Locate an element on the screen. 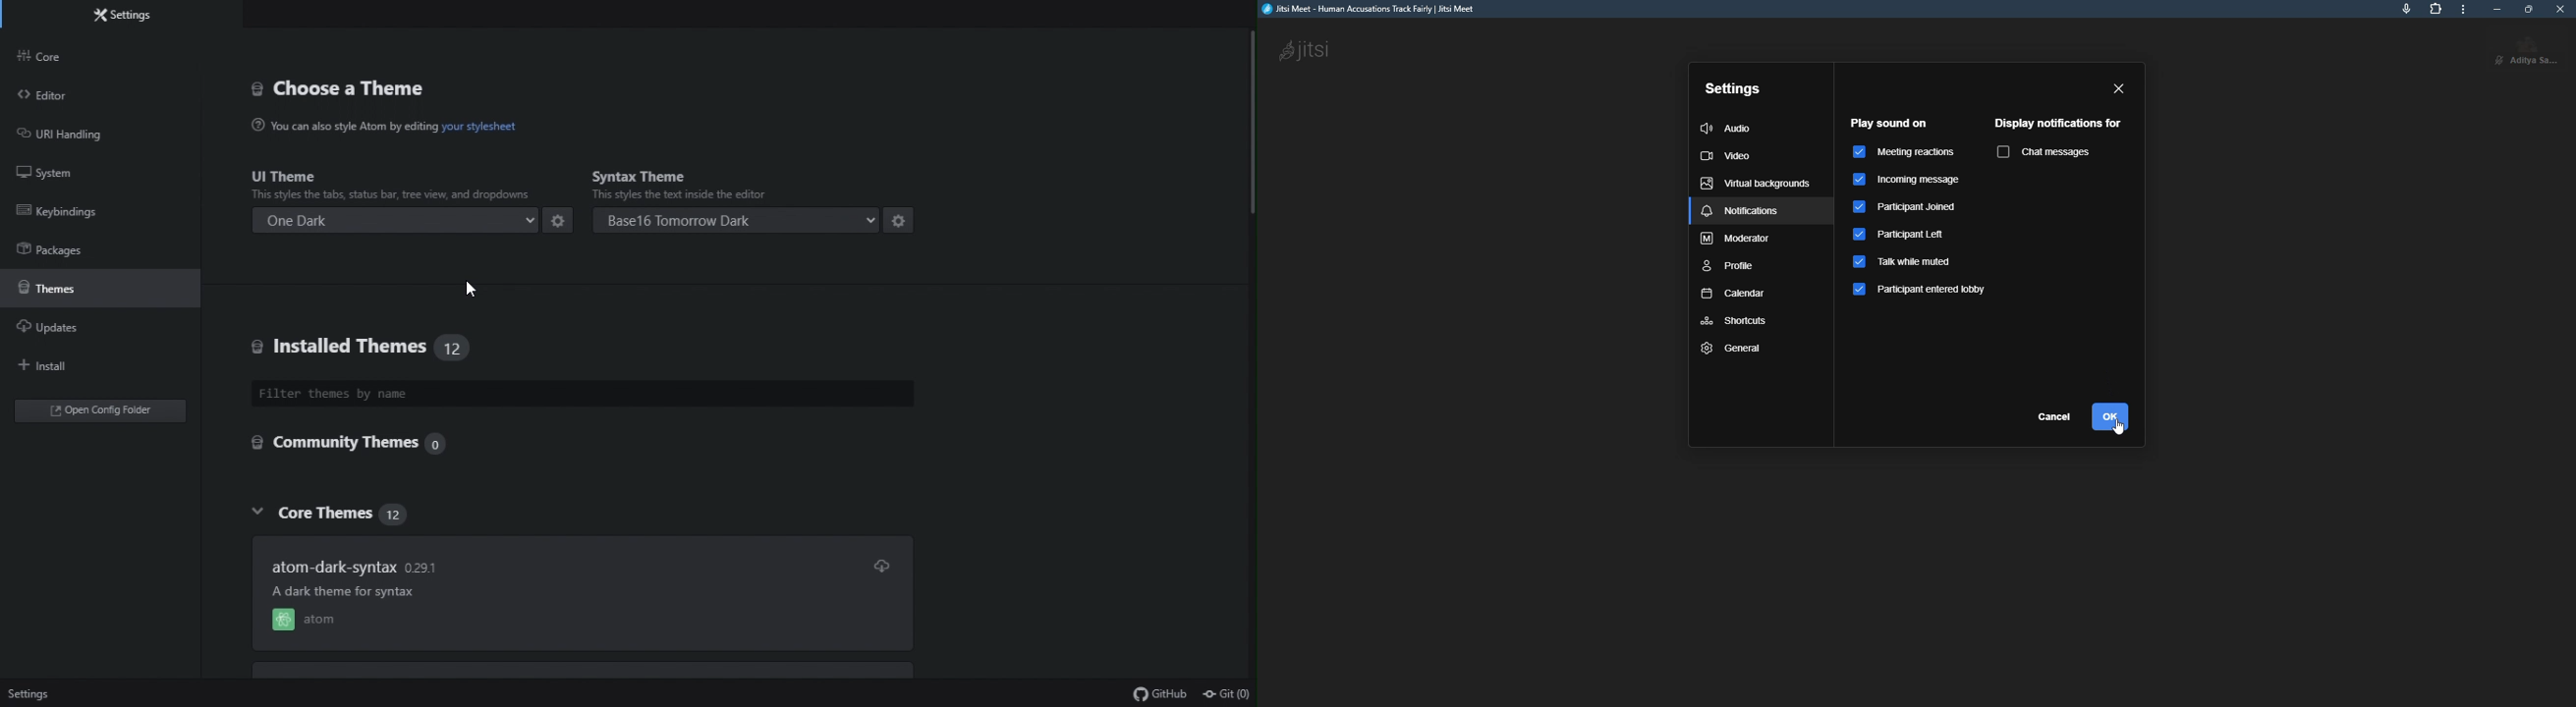 Image resolution: width=2576 pixels, height=728 pixels. incoming message is located at coordinates (1904, 180).